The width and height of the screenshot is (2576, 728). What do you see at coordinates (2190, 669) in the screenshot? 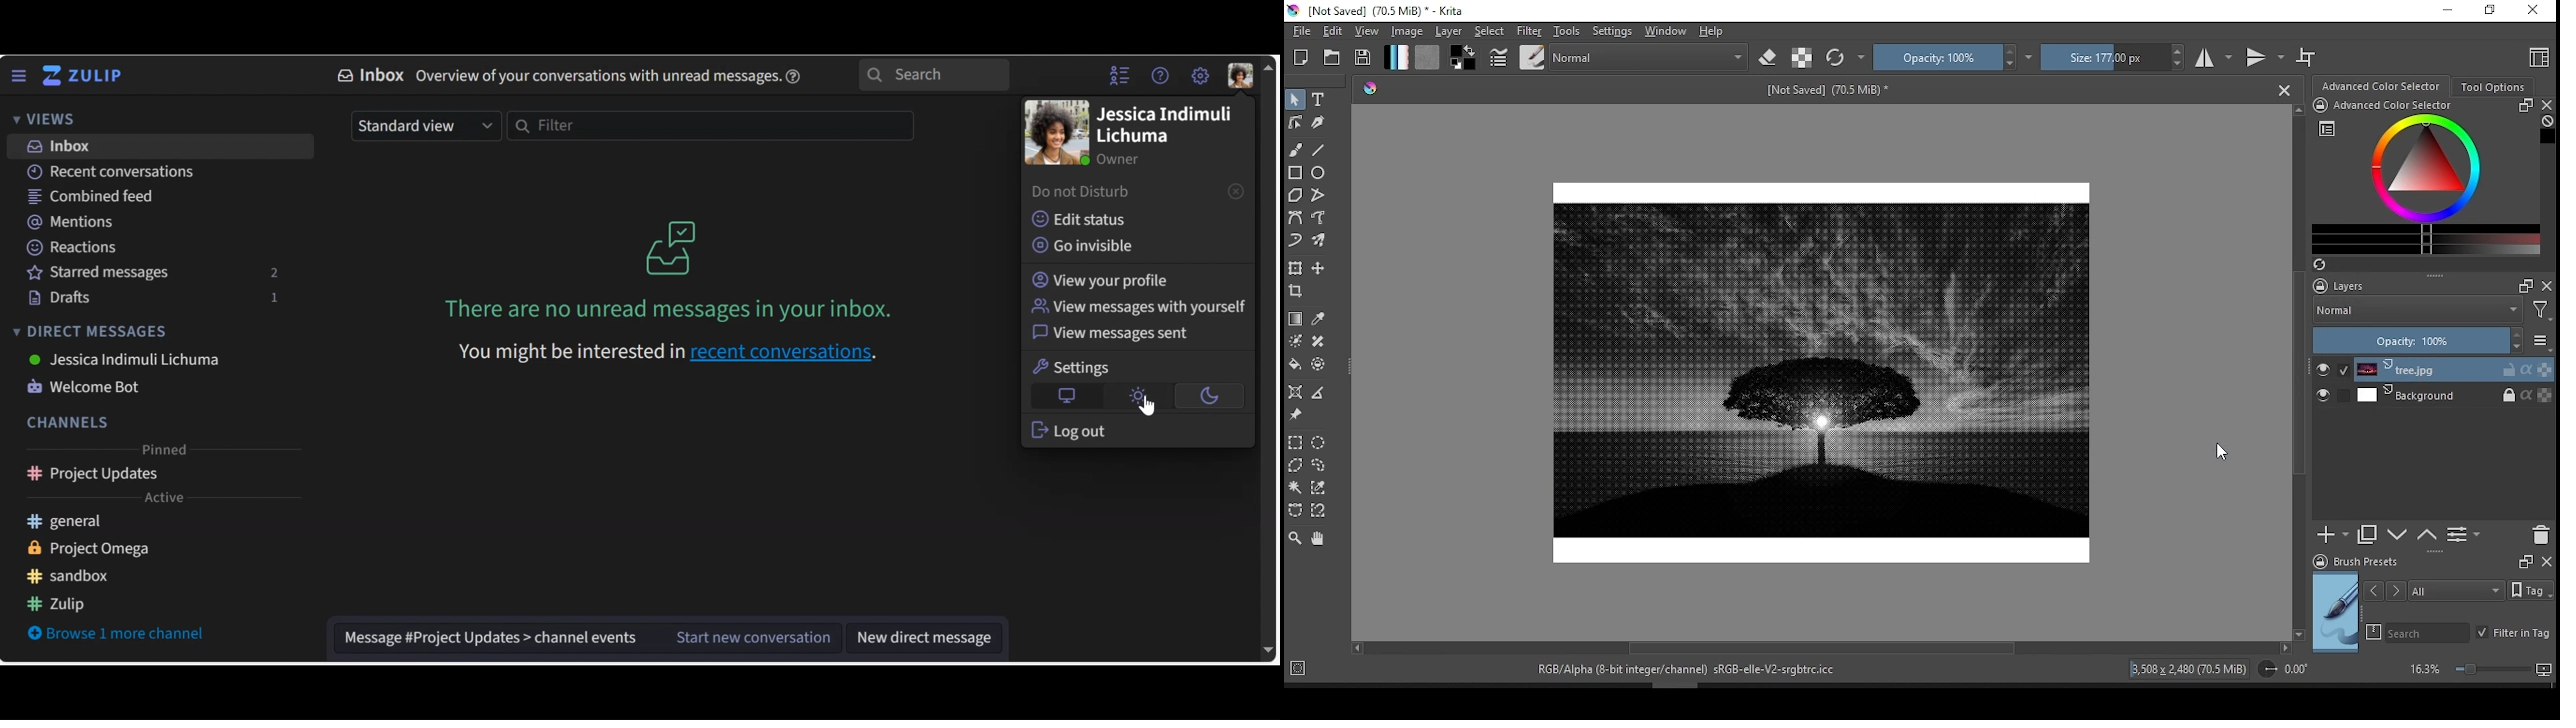
I see `image details` at bounding box center [2190, 669].